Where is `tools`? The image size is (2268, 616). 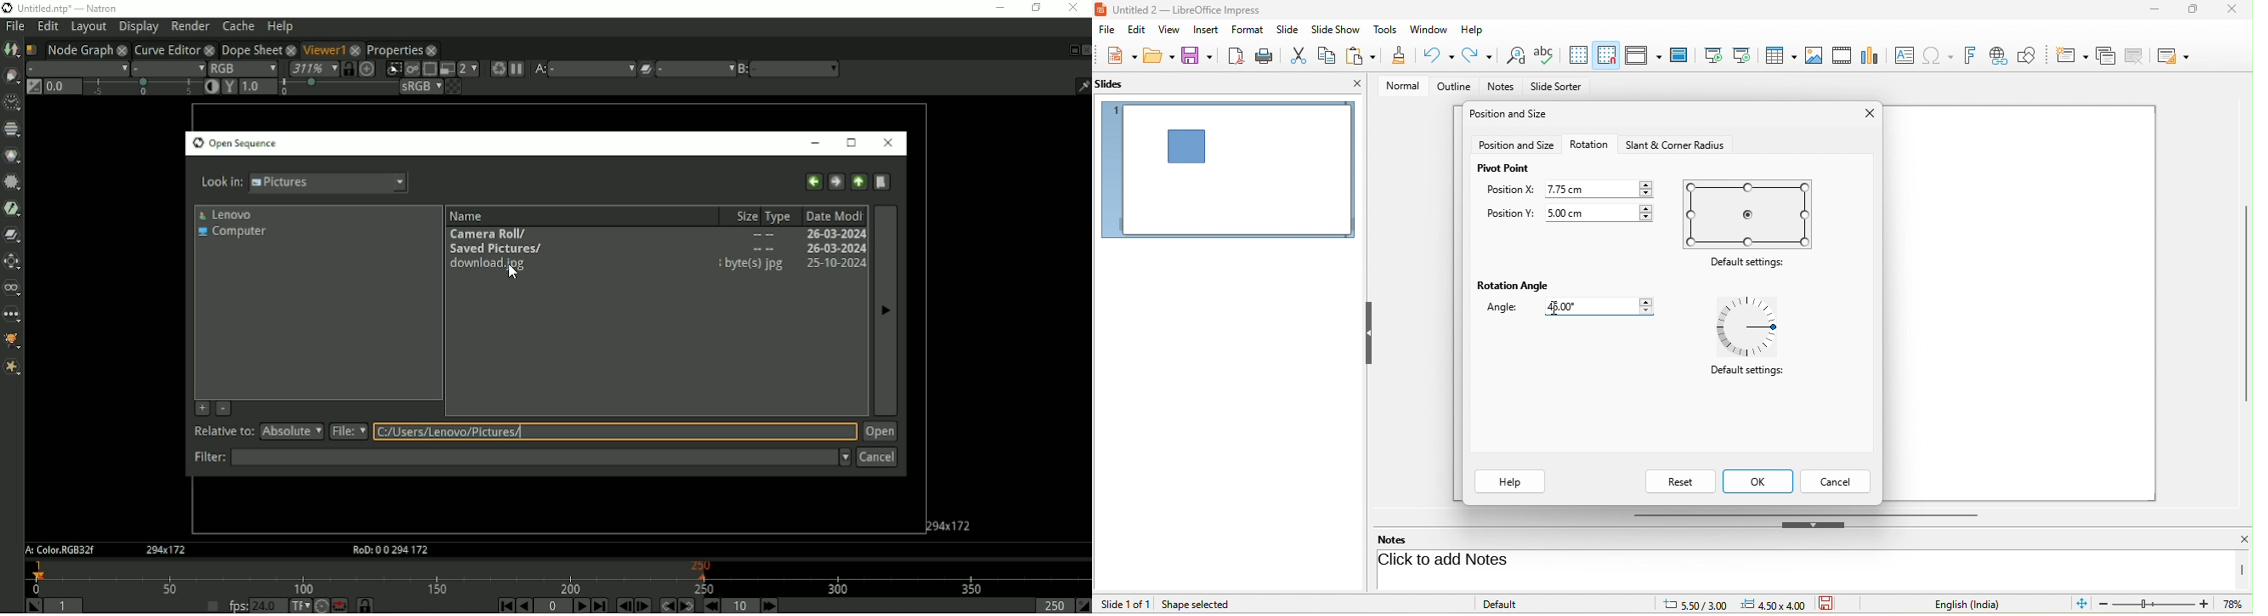 tools is located at coordinates (1386, 31).